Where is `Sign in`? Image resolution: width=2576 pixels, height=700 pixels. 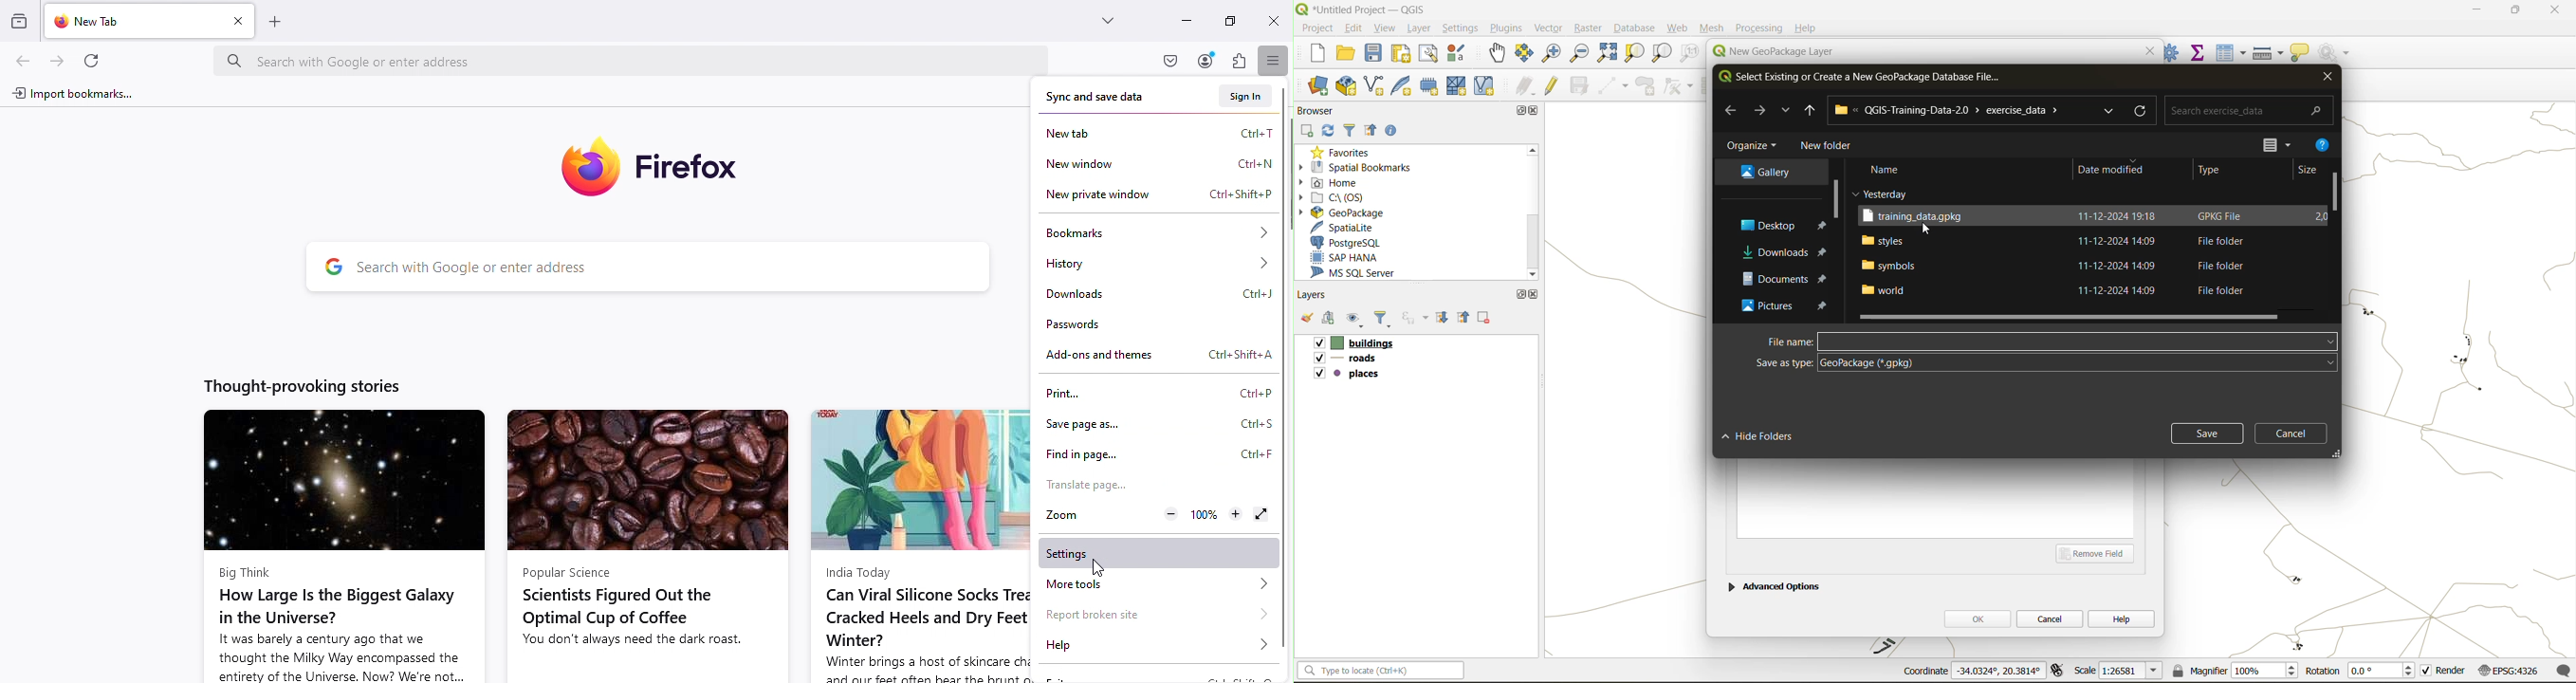
Sign in is located at coordinates (1247, 96).